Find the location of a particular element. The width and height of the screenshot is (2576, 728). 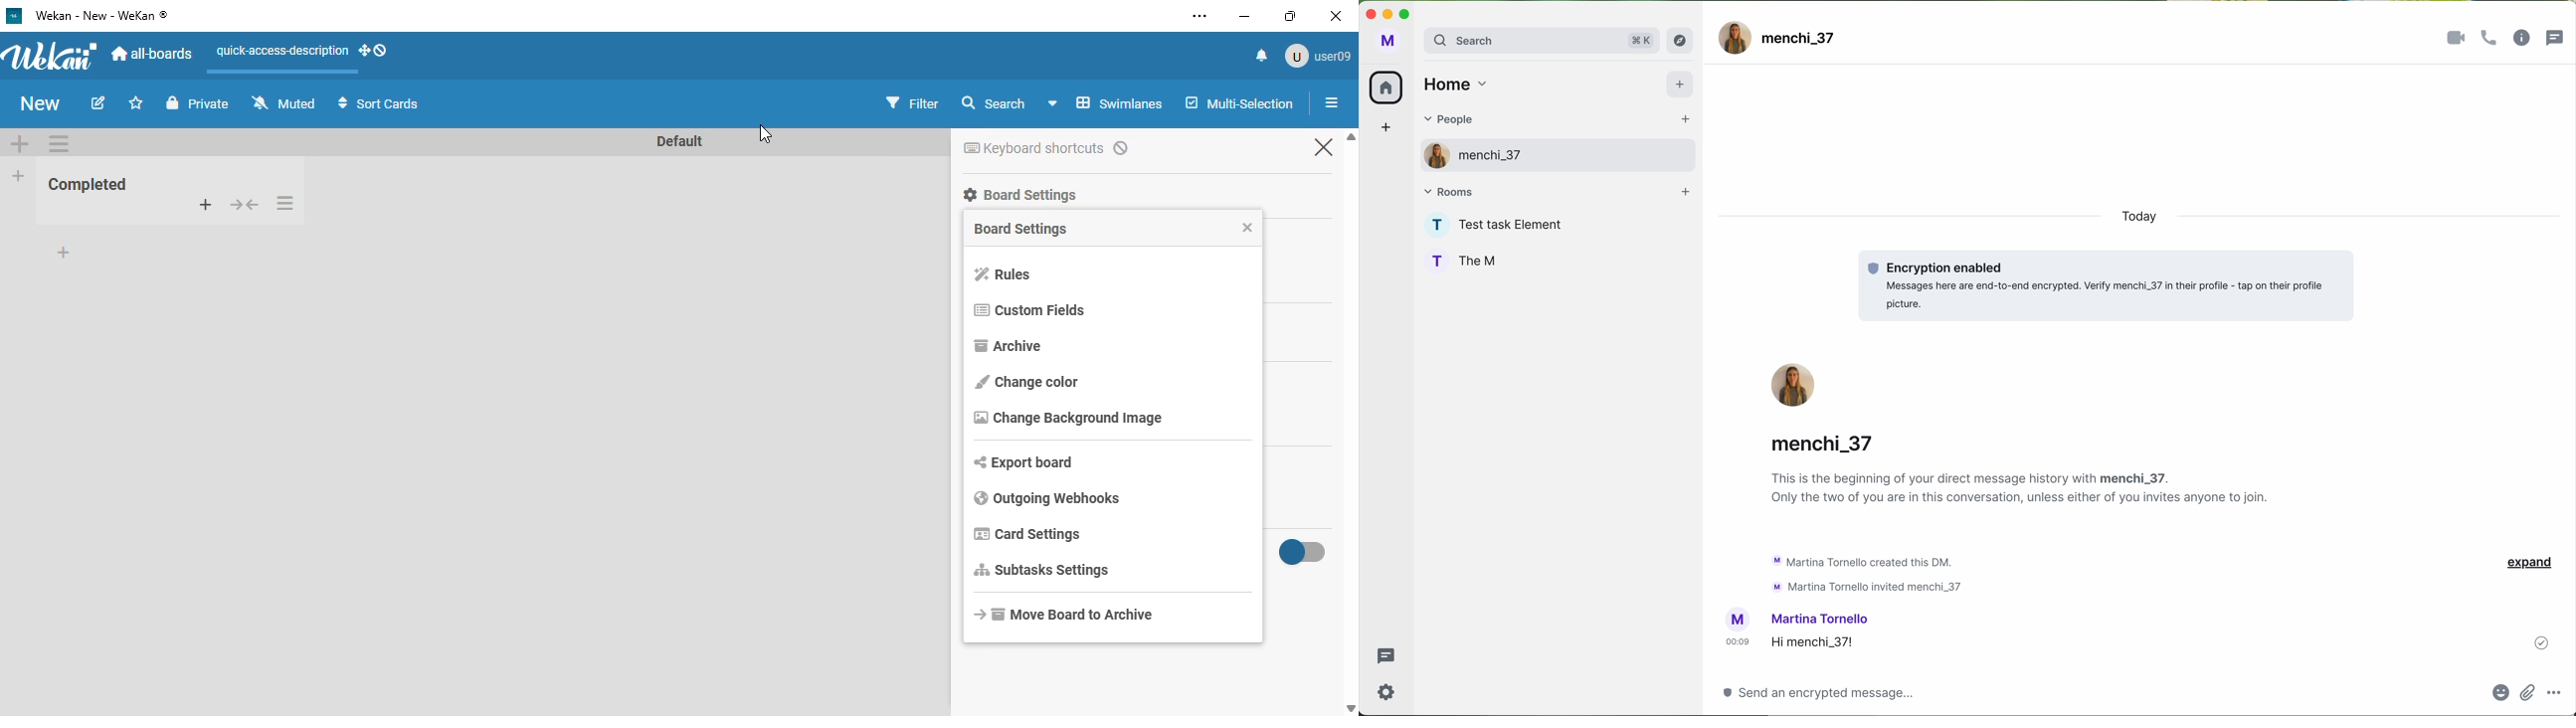

message sent is located at coordinates (2070, 641).